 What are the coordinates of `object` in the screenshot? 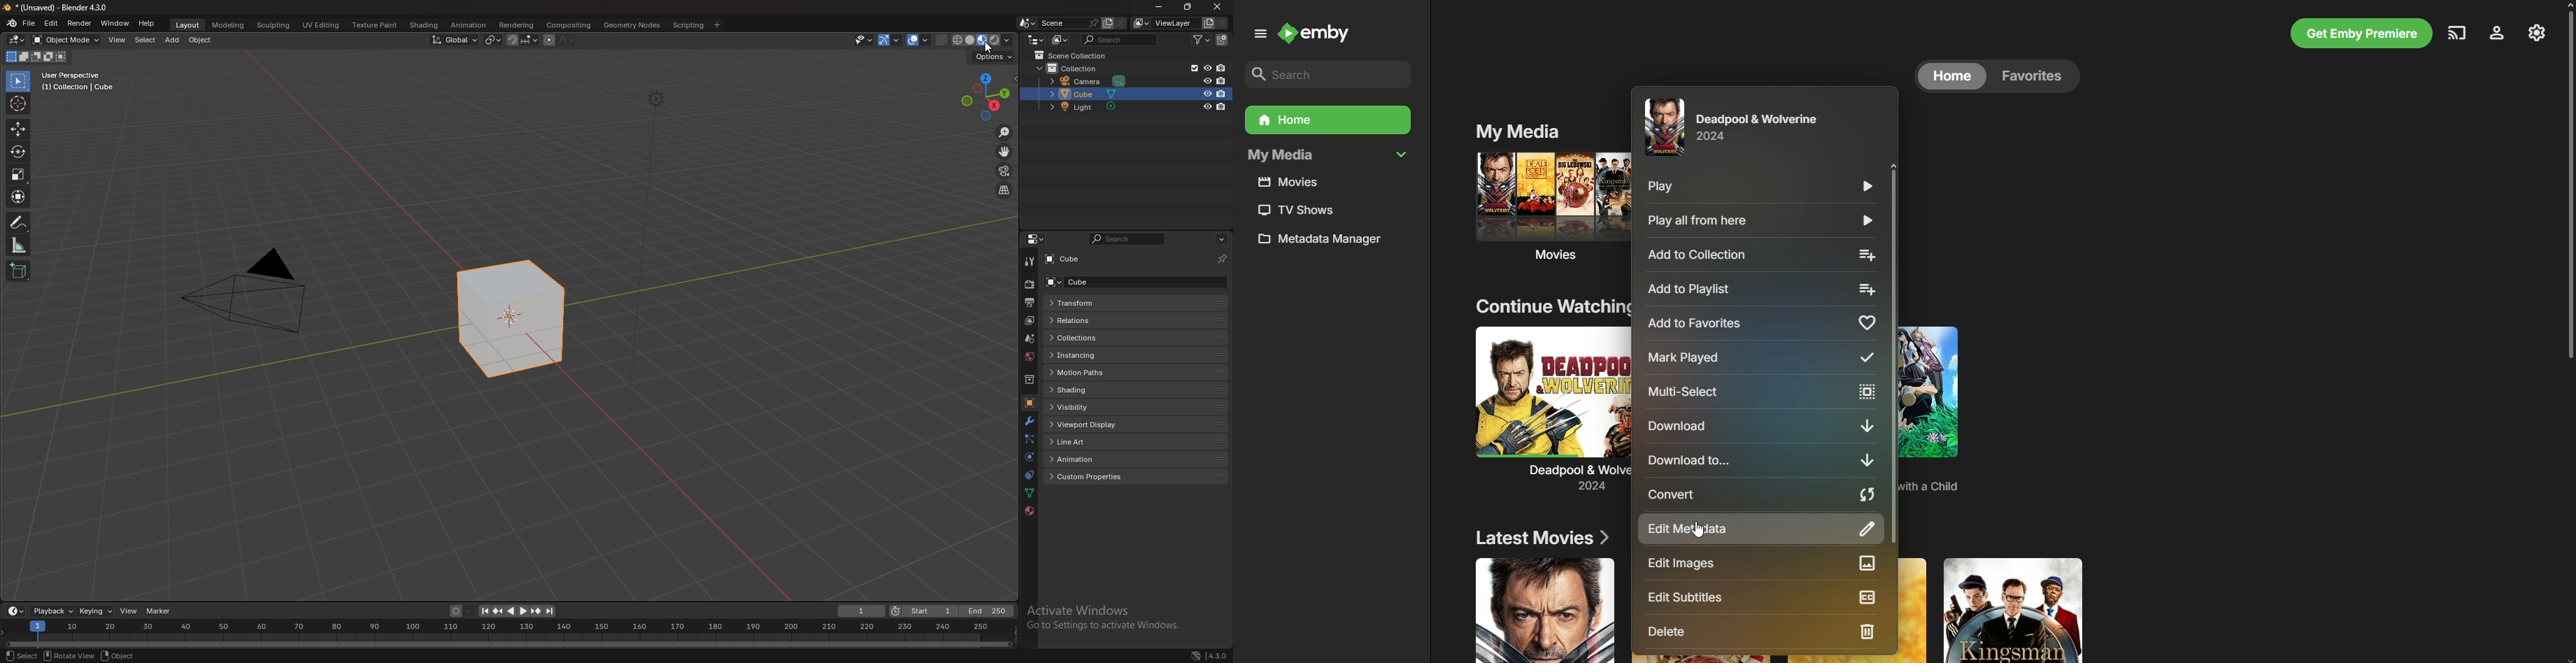 It's located at (1029, 403).